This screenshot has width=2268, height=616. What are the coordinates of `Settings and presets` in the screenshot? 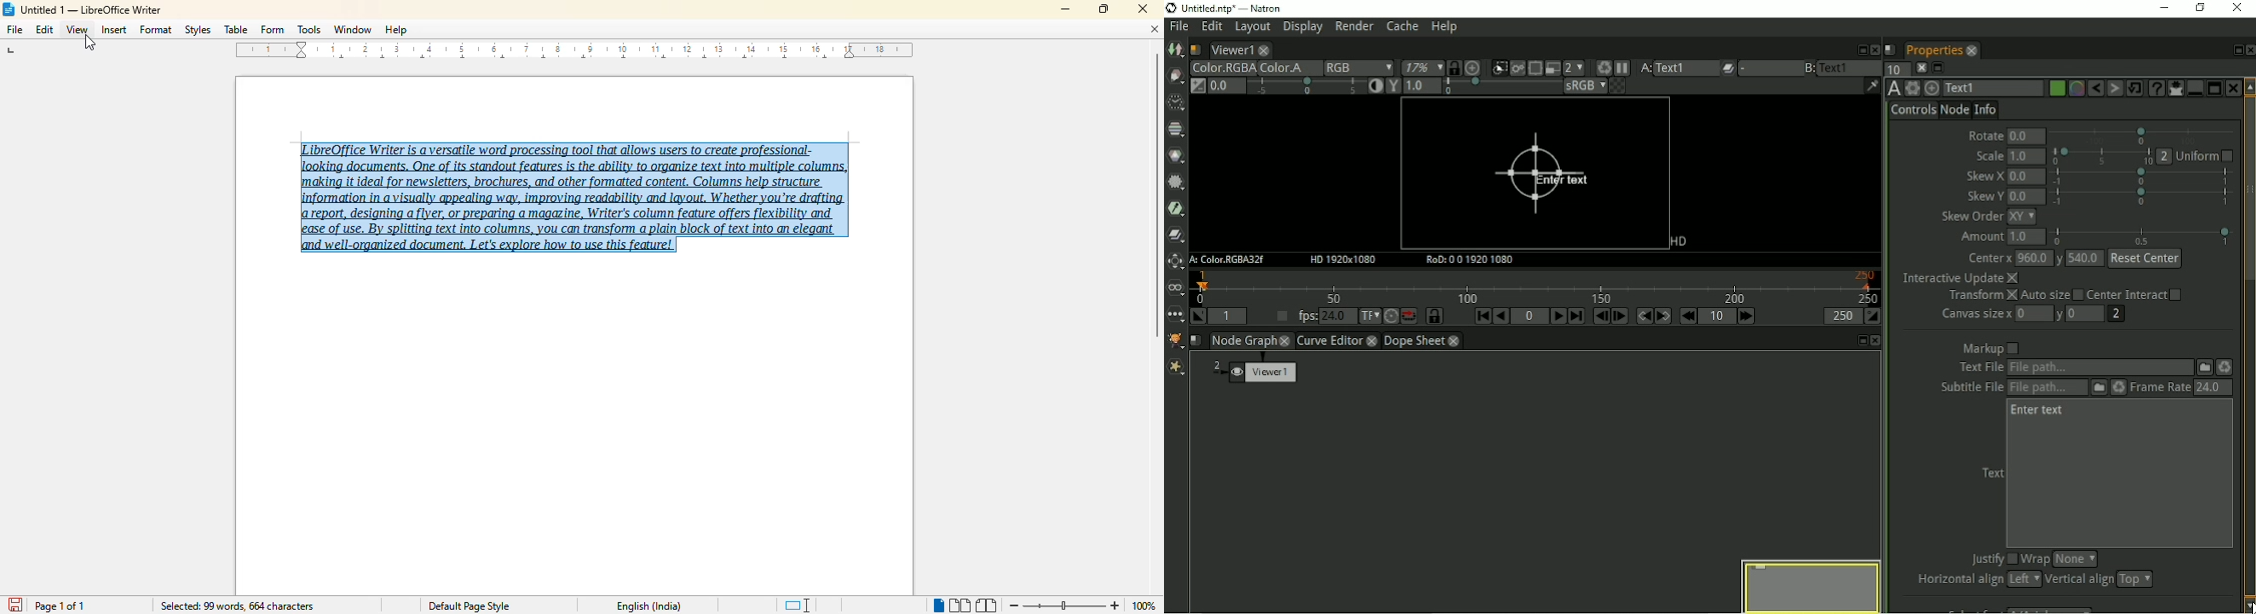 It's located at (1910, 89).